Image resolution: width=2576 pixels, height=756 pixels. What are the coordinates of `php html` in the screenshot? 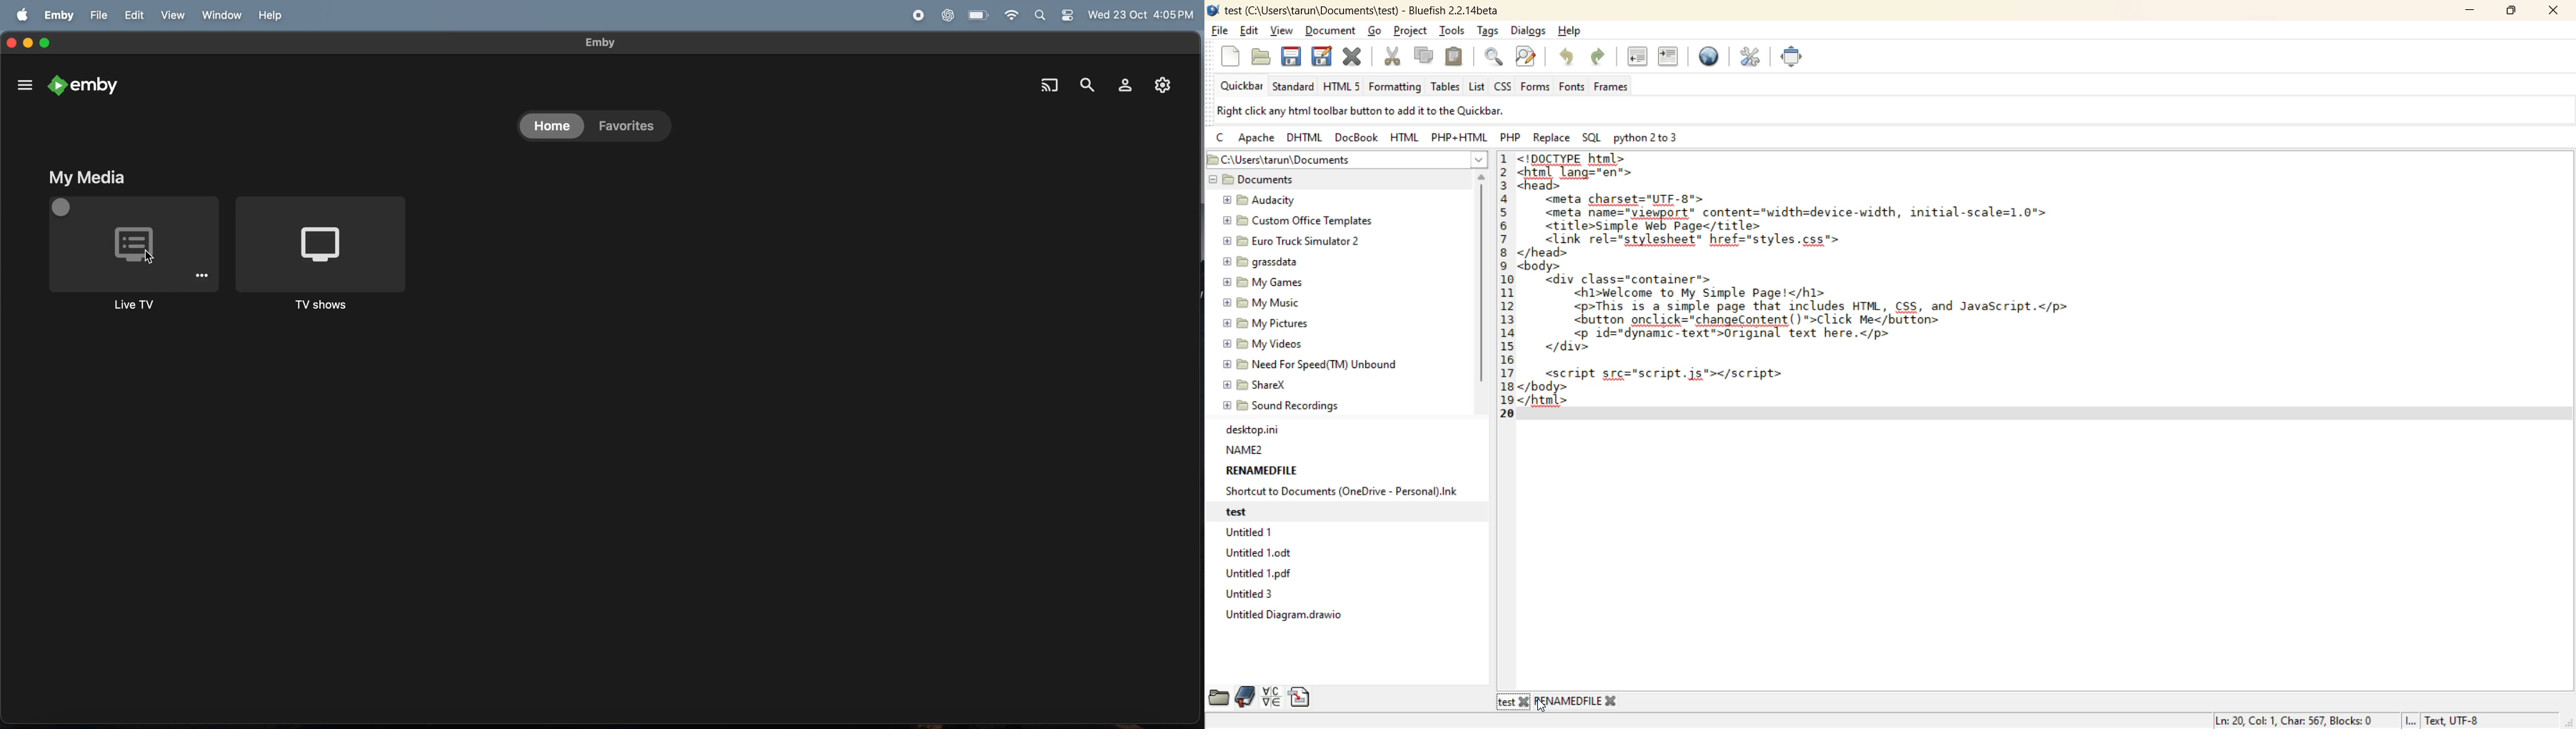 It's located at (1461, 138).